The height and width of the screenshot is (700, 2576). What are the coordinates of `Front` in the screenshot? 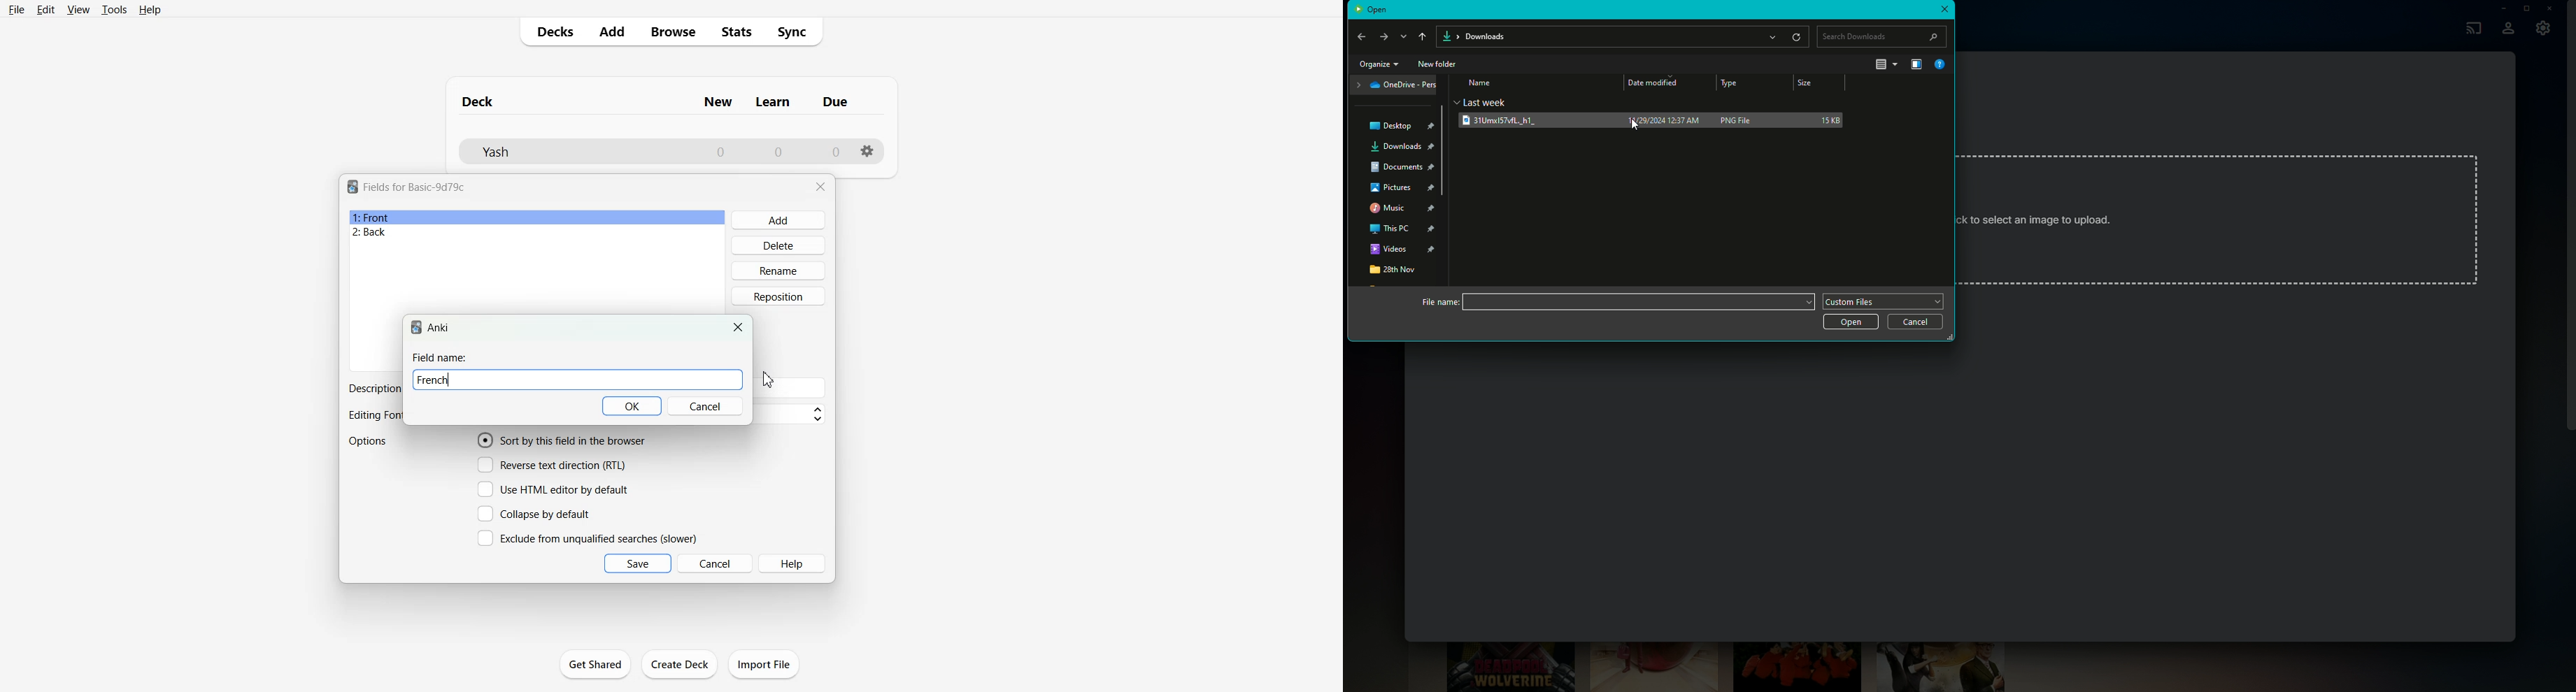 It's located at (537, 217).